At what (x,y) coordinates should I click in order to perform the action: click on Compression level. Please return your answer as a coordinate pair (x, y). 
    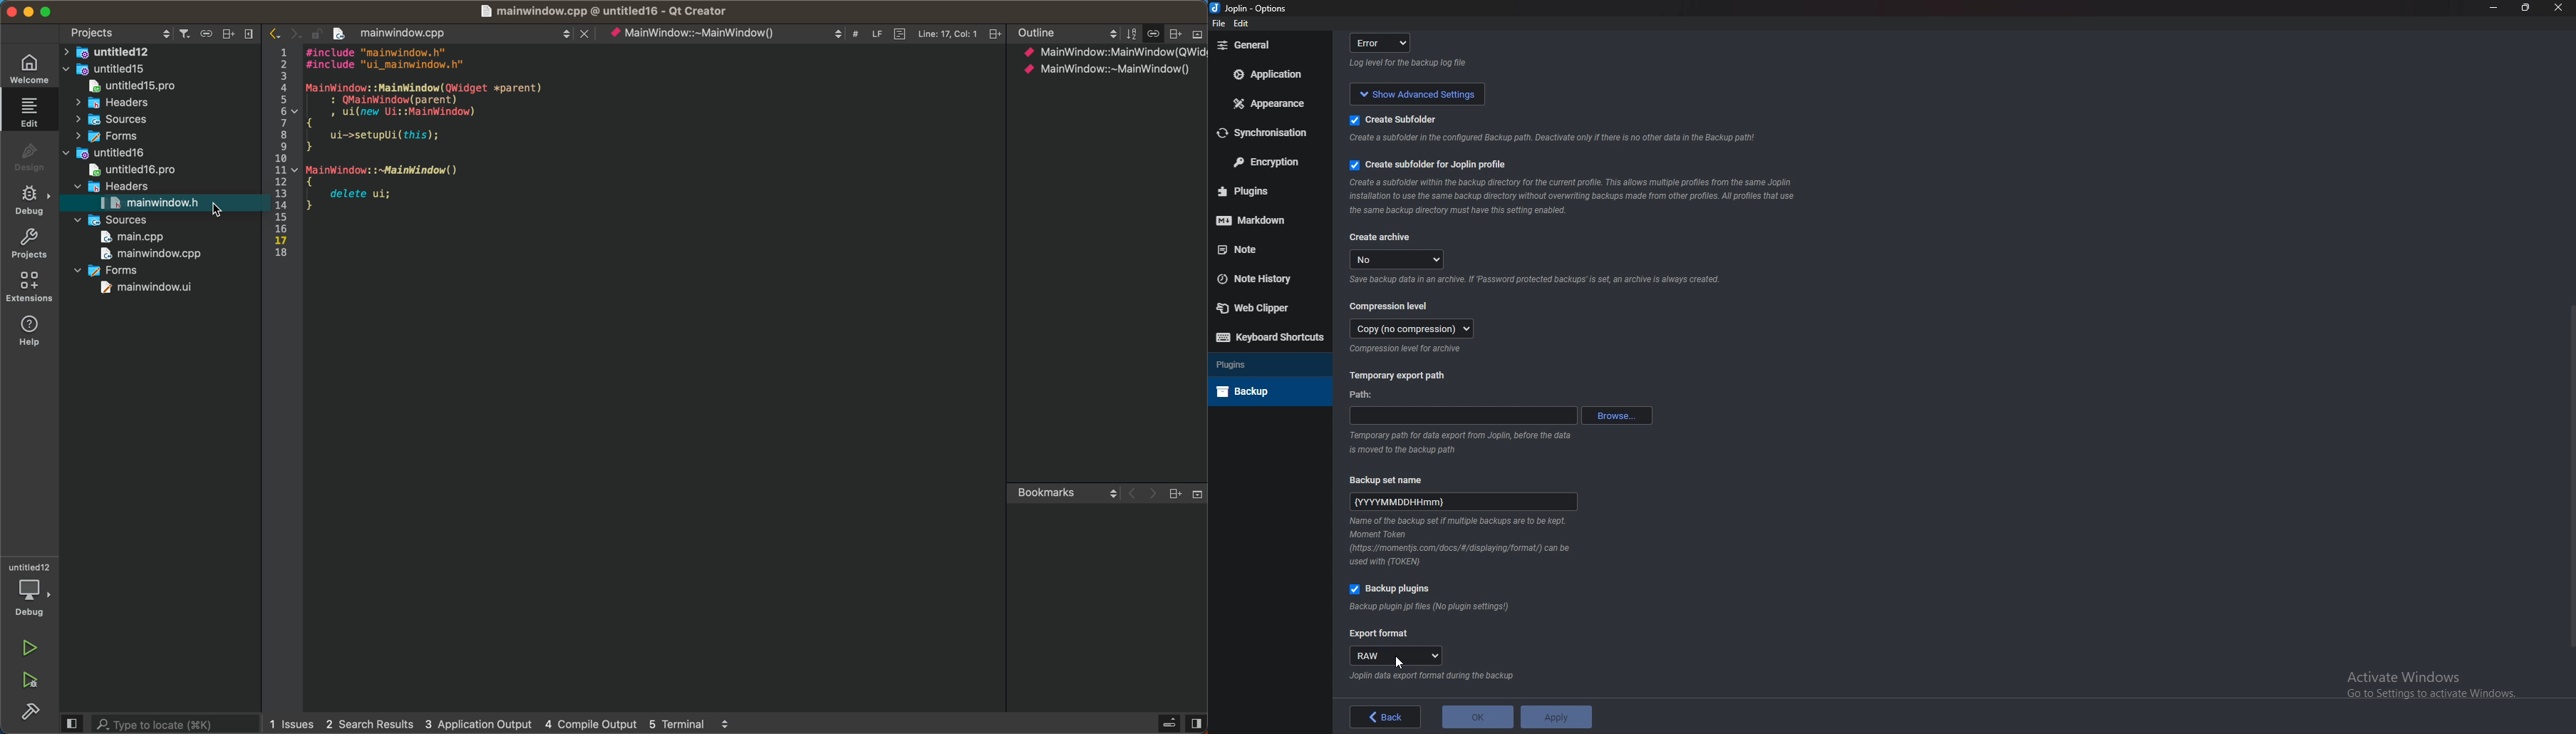
    Looking at the image, I should click on (1392, 305).